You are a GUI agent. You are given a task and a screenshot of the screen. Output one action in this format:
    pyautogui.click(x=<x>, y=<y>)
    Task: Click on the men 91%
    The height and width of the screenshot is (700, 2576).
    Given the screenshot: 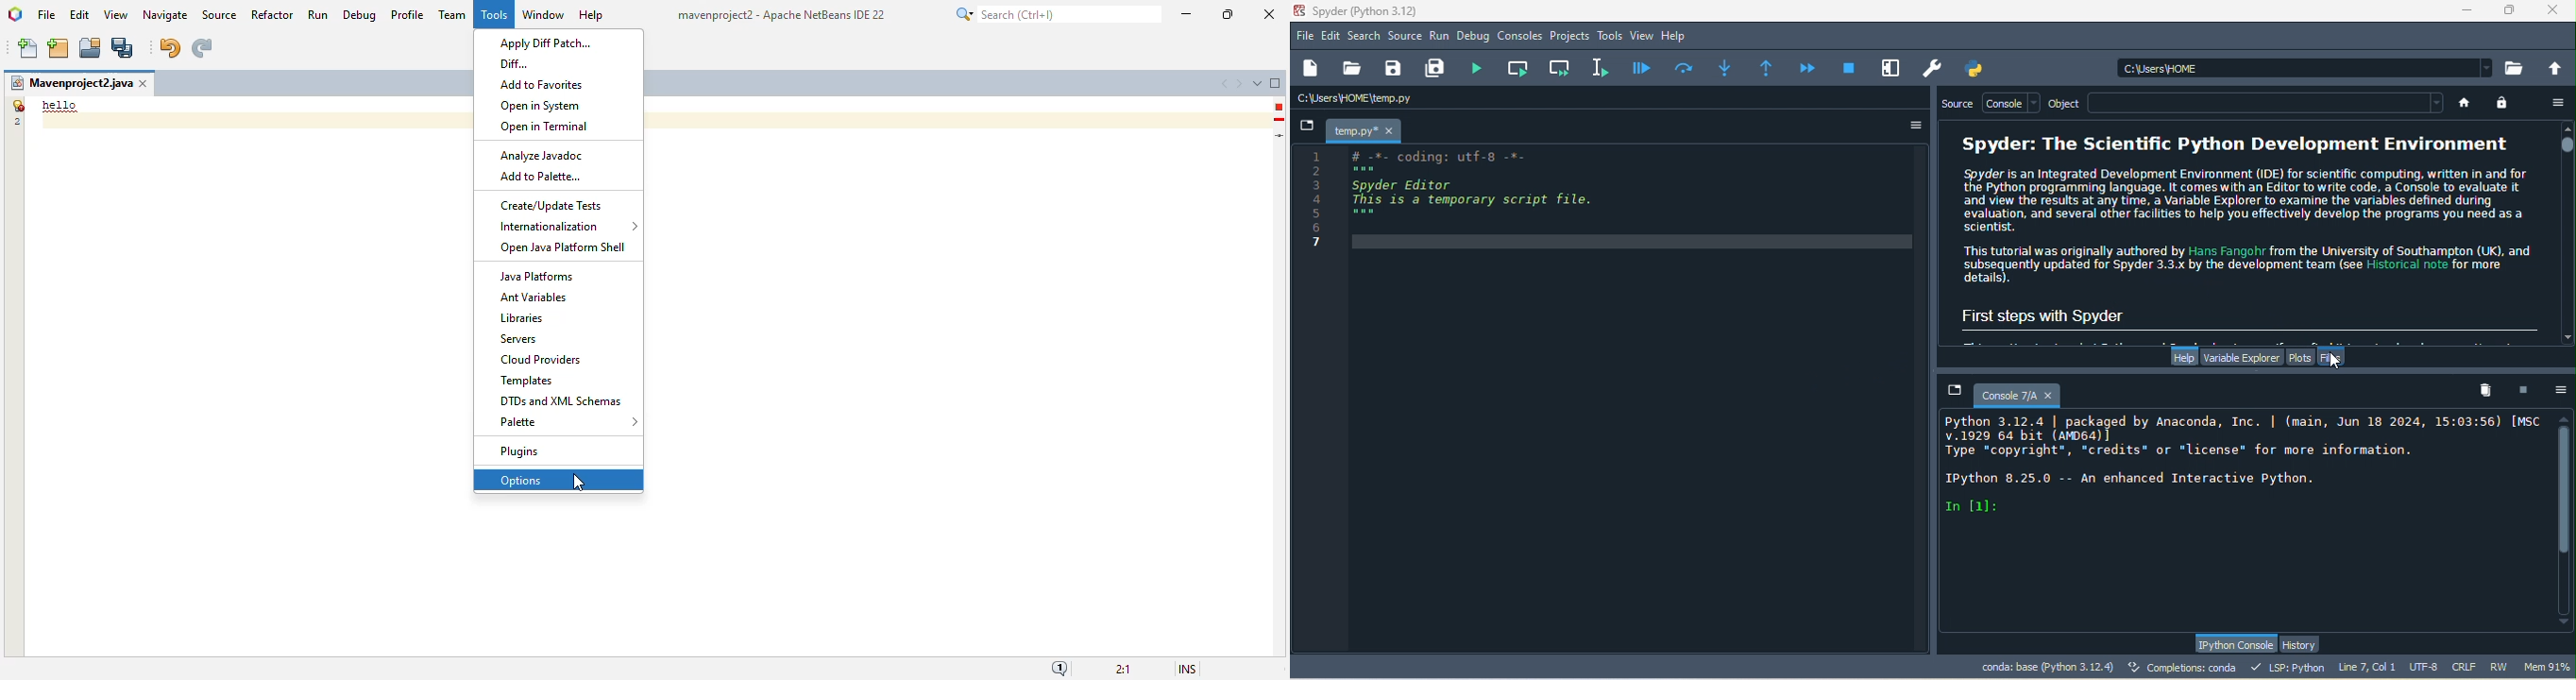 What is the action you would take?
    pyautogui.click(x=2550, y=666)
    